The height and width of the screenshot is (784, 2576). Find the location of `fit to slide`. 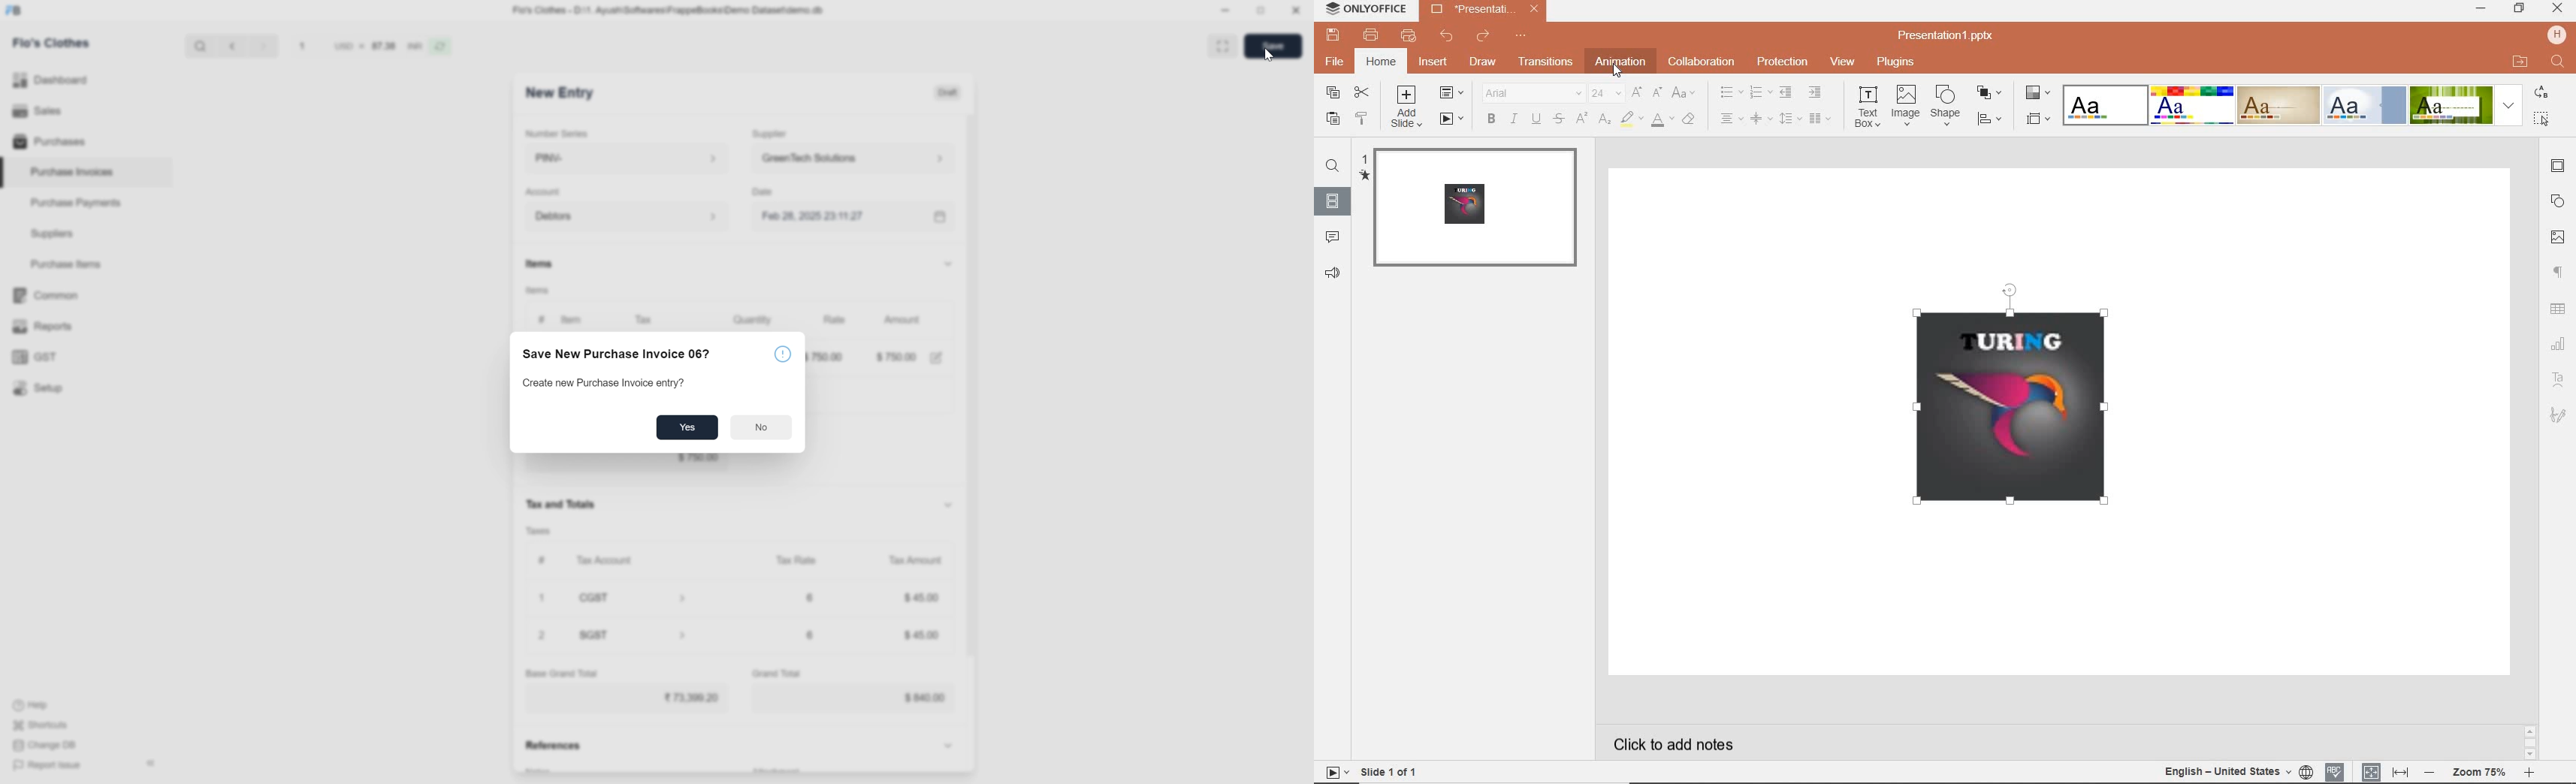

fit to slide is located at coordinates (2372, 771).